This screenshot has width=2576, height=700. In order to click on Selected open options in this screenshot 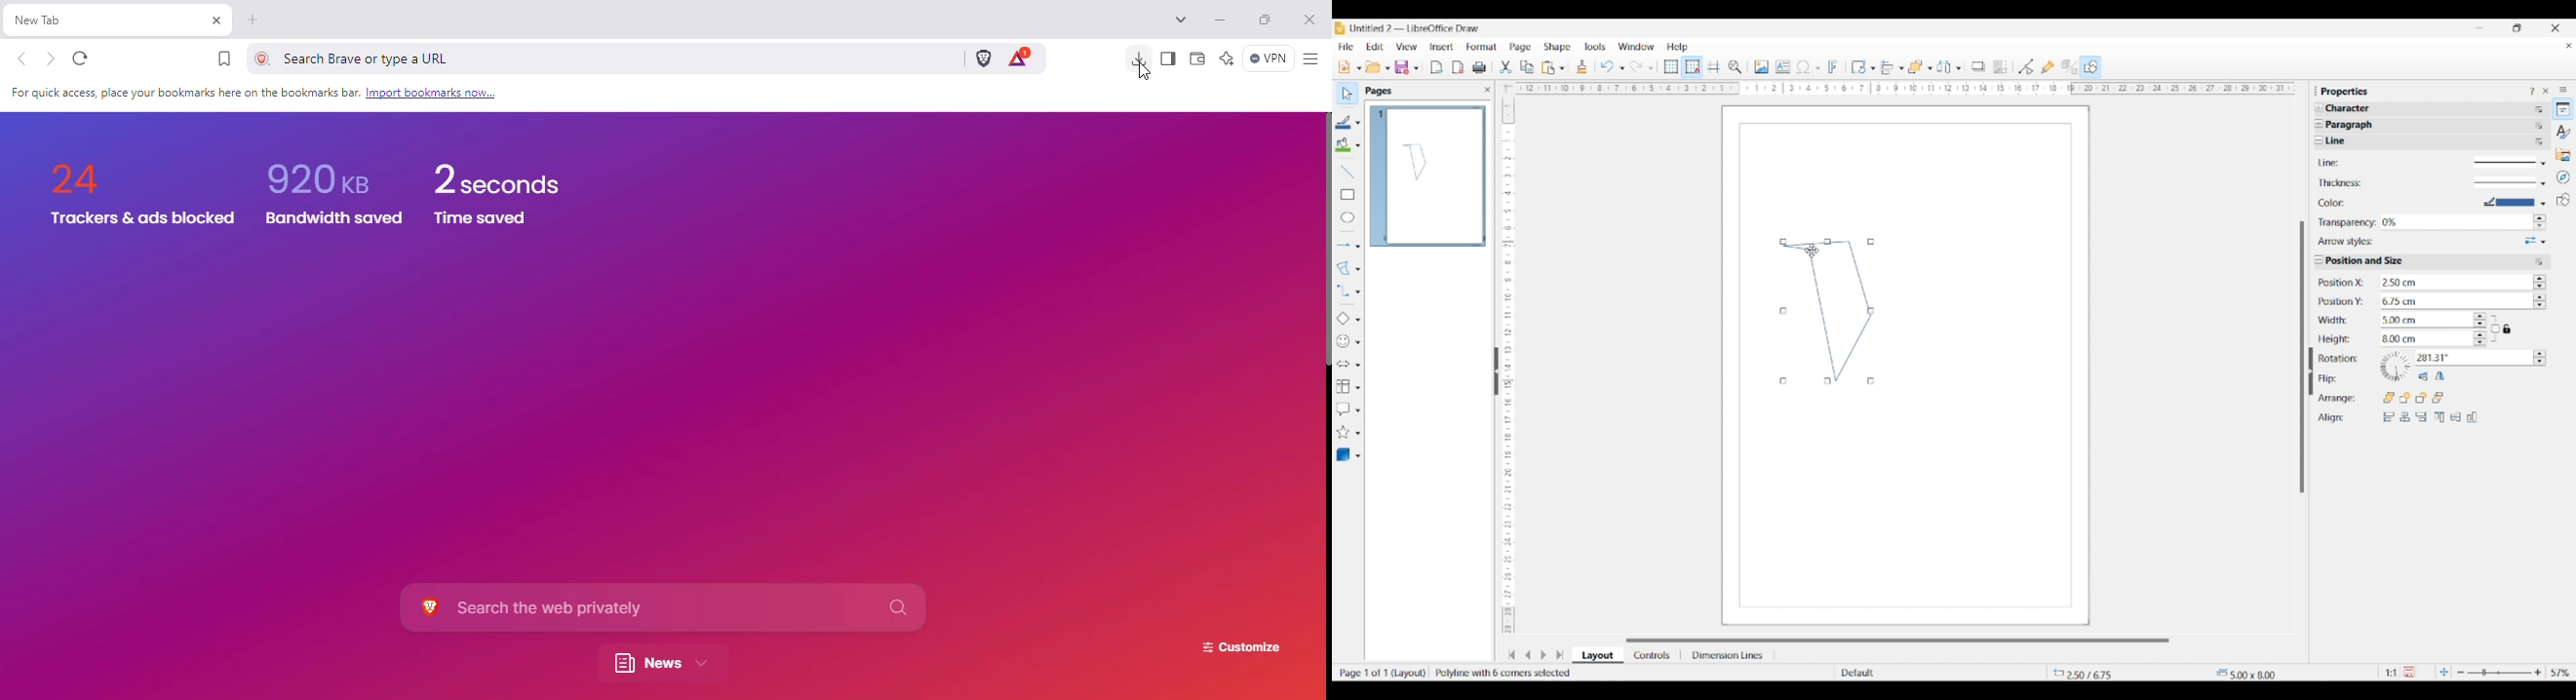, I will do `click(1373, 67)`.